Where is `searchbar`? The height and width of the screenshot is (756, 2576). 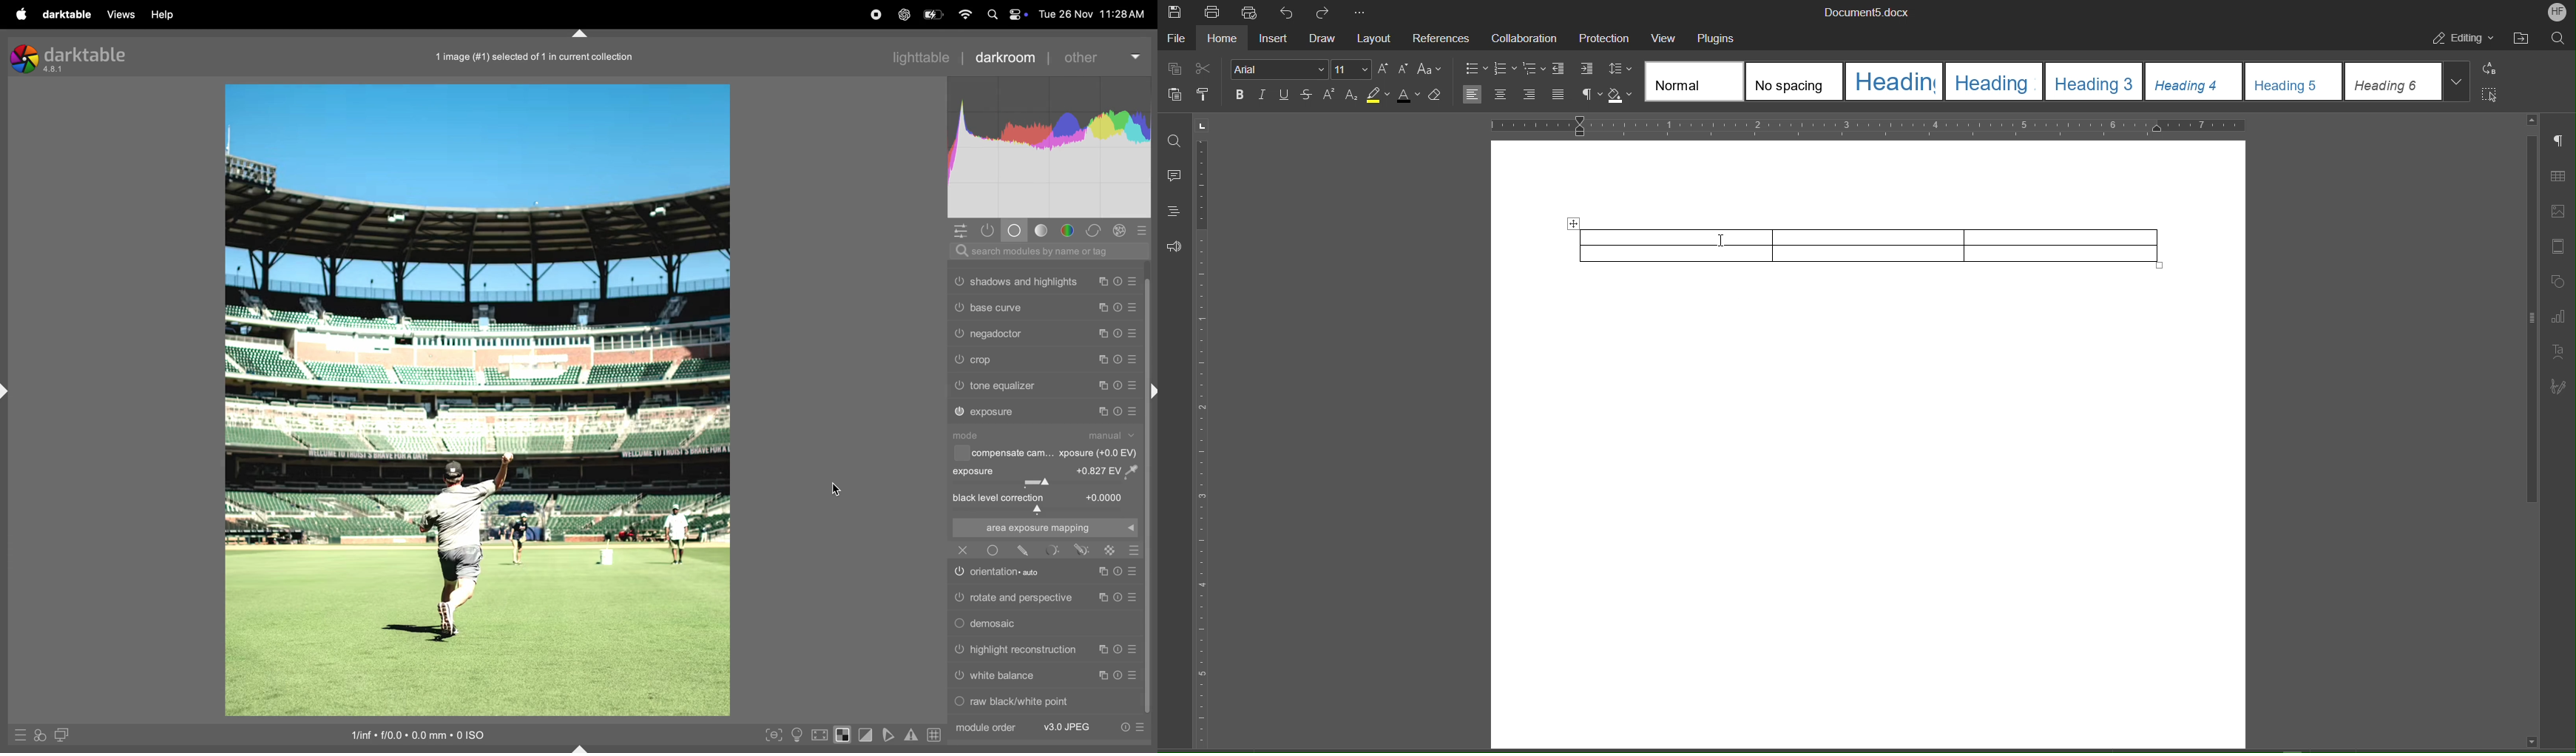 searchbar is located at coordinates (1044, 251).